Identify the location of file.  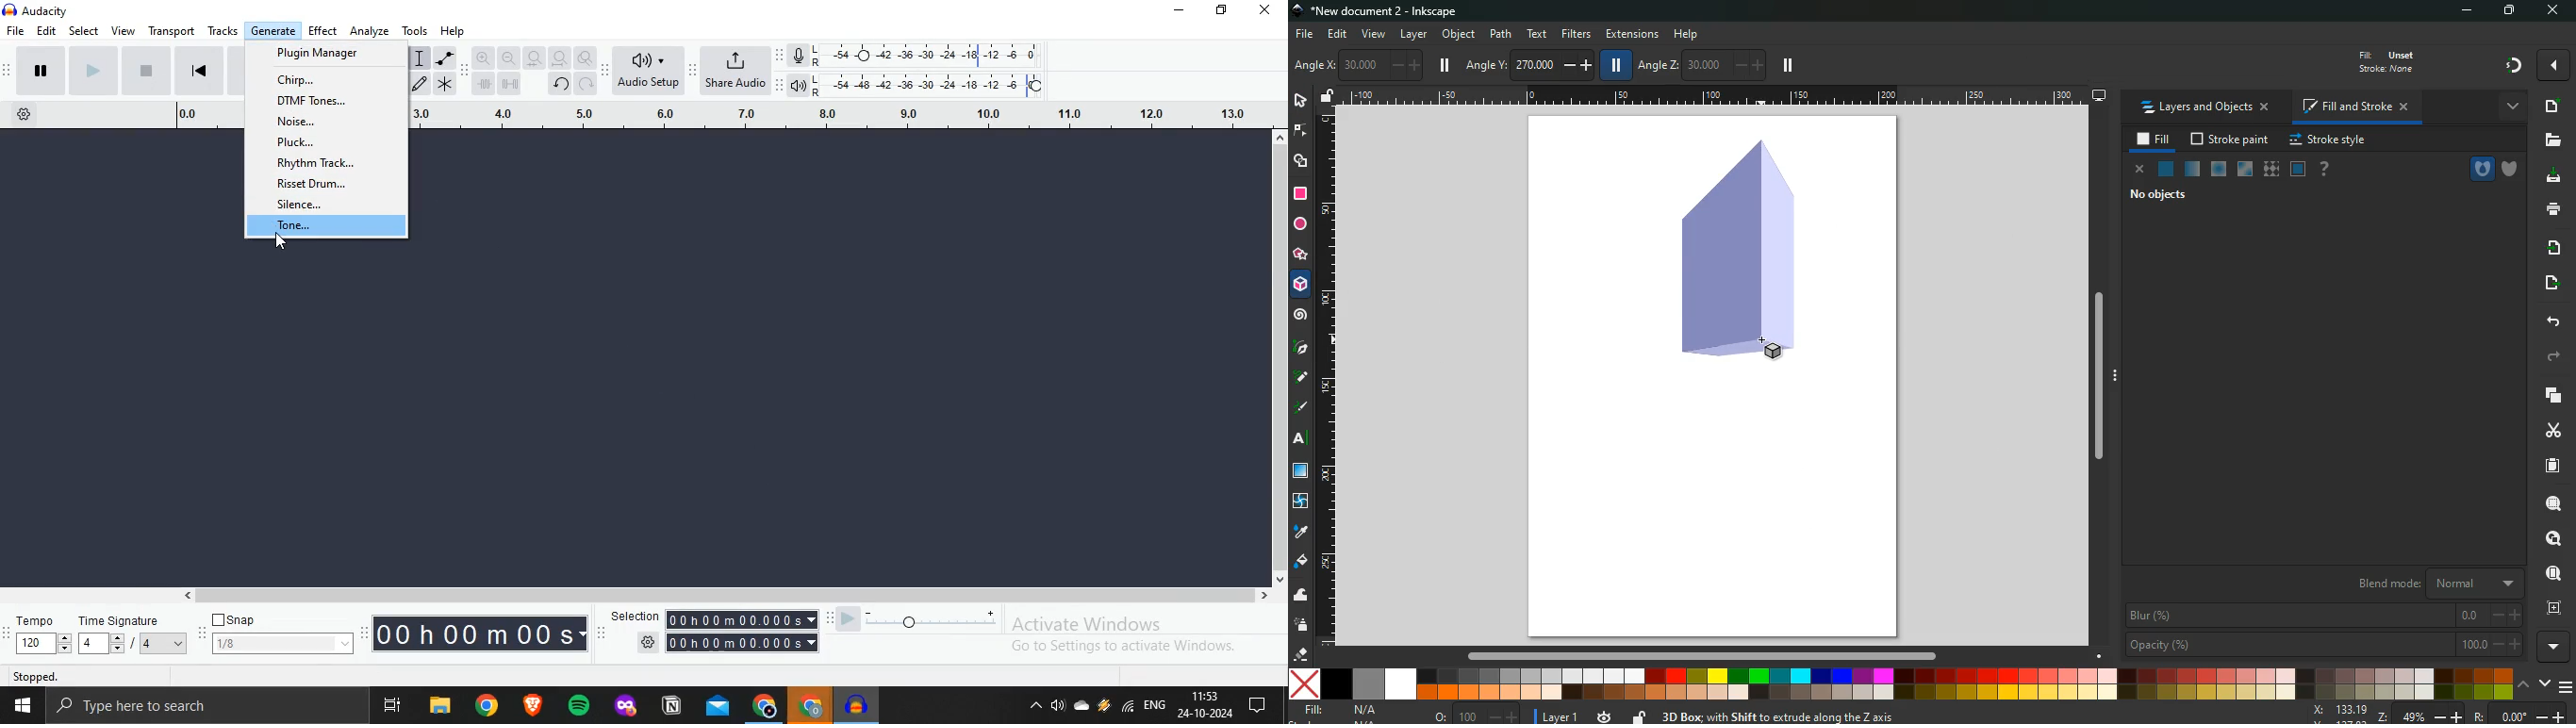
(1303, 35).